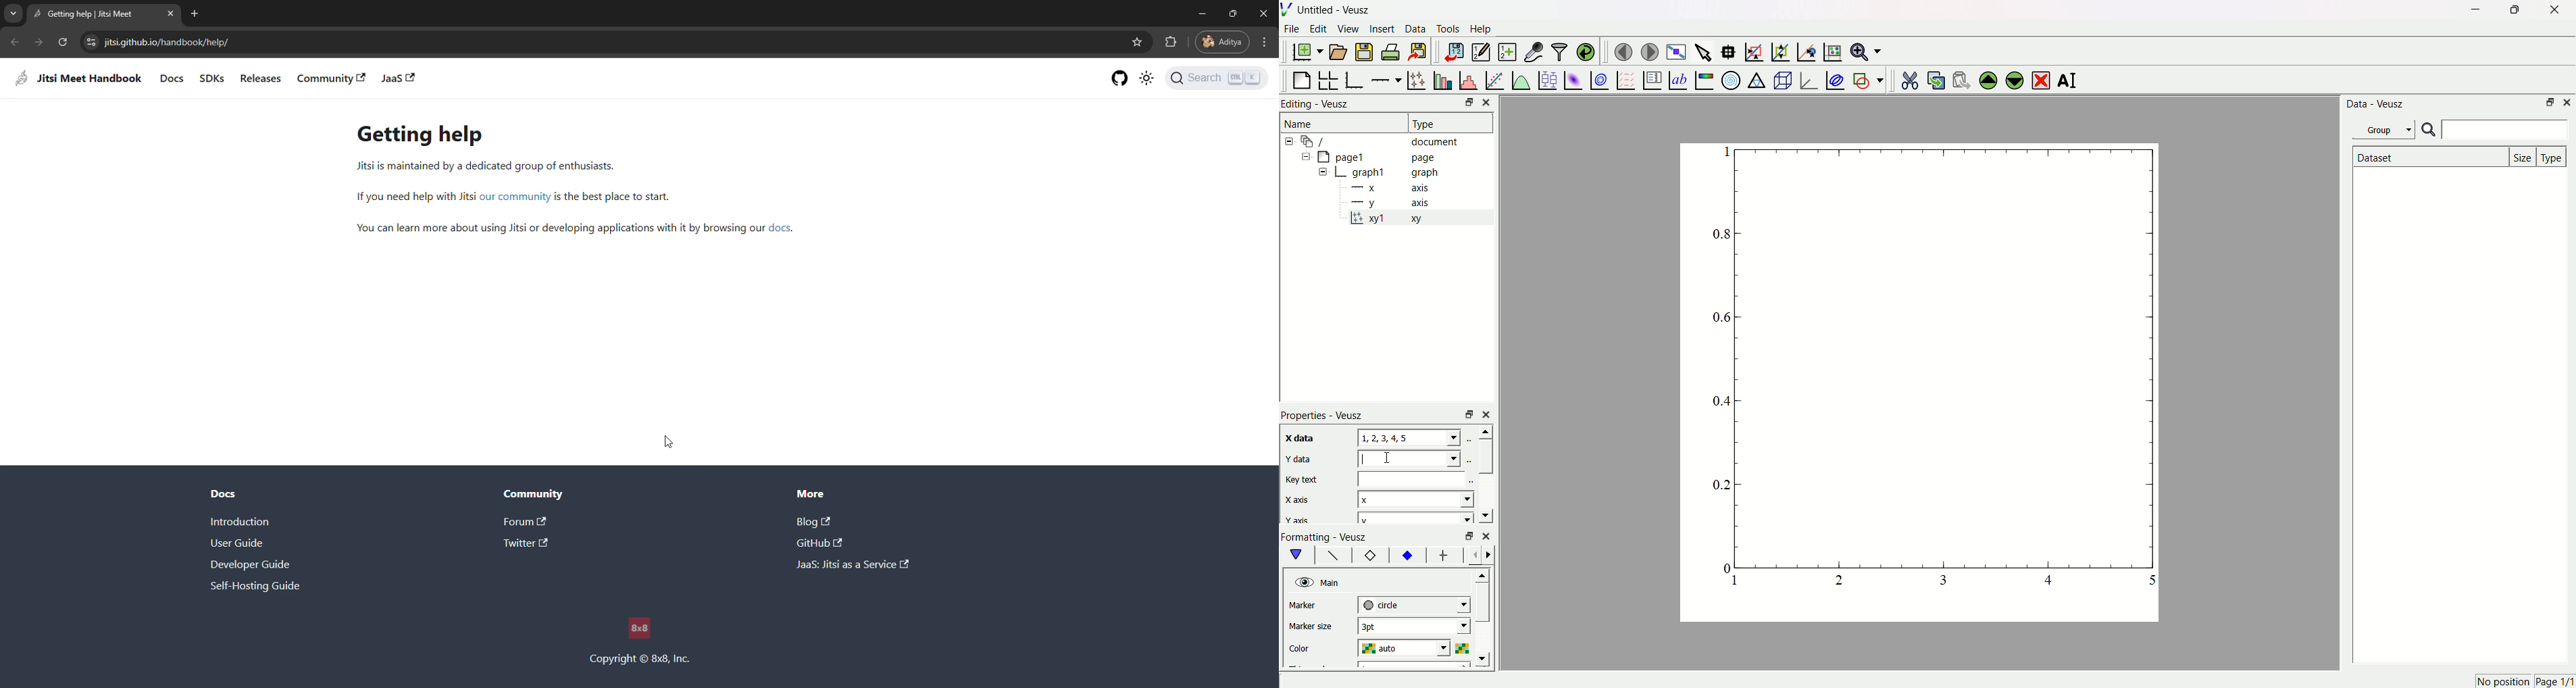 This screenshot has width=2576, height=700. I want to click on You can learn more about using Jitsi or developing applications with it by browsing our docs., so click(578, 230).